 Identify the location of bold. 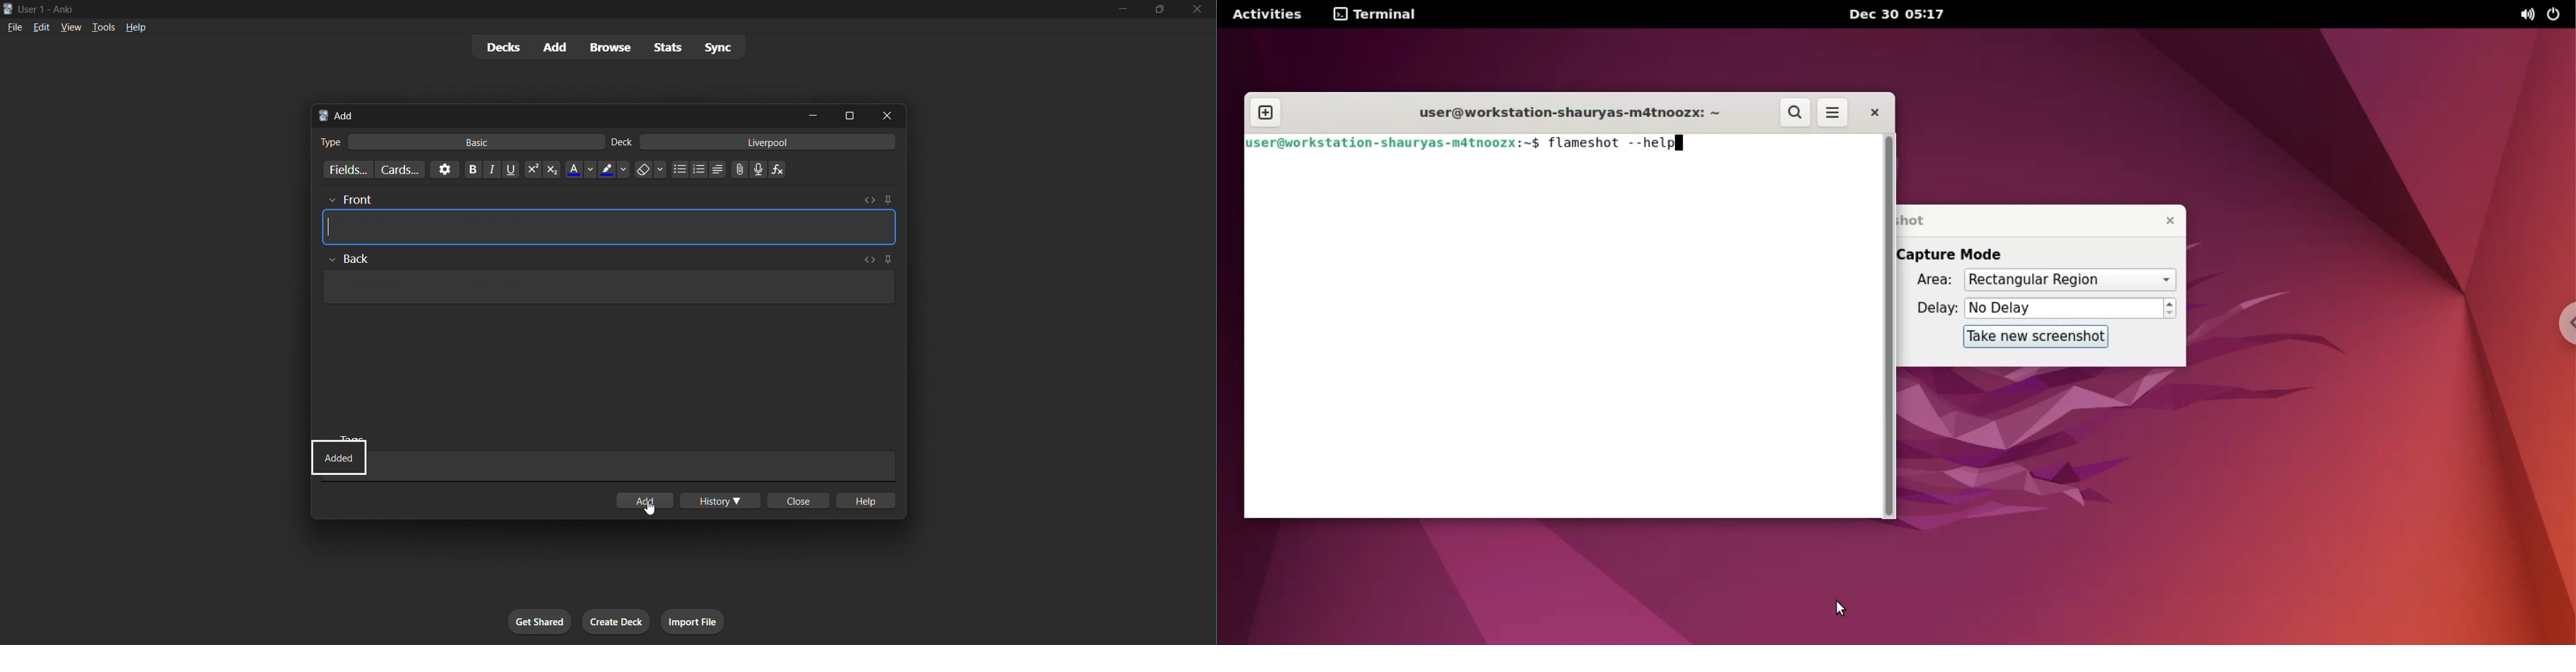
(468, 168).